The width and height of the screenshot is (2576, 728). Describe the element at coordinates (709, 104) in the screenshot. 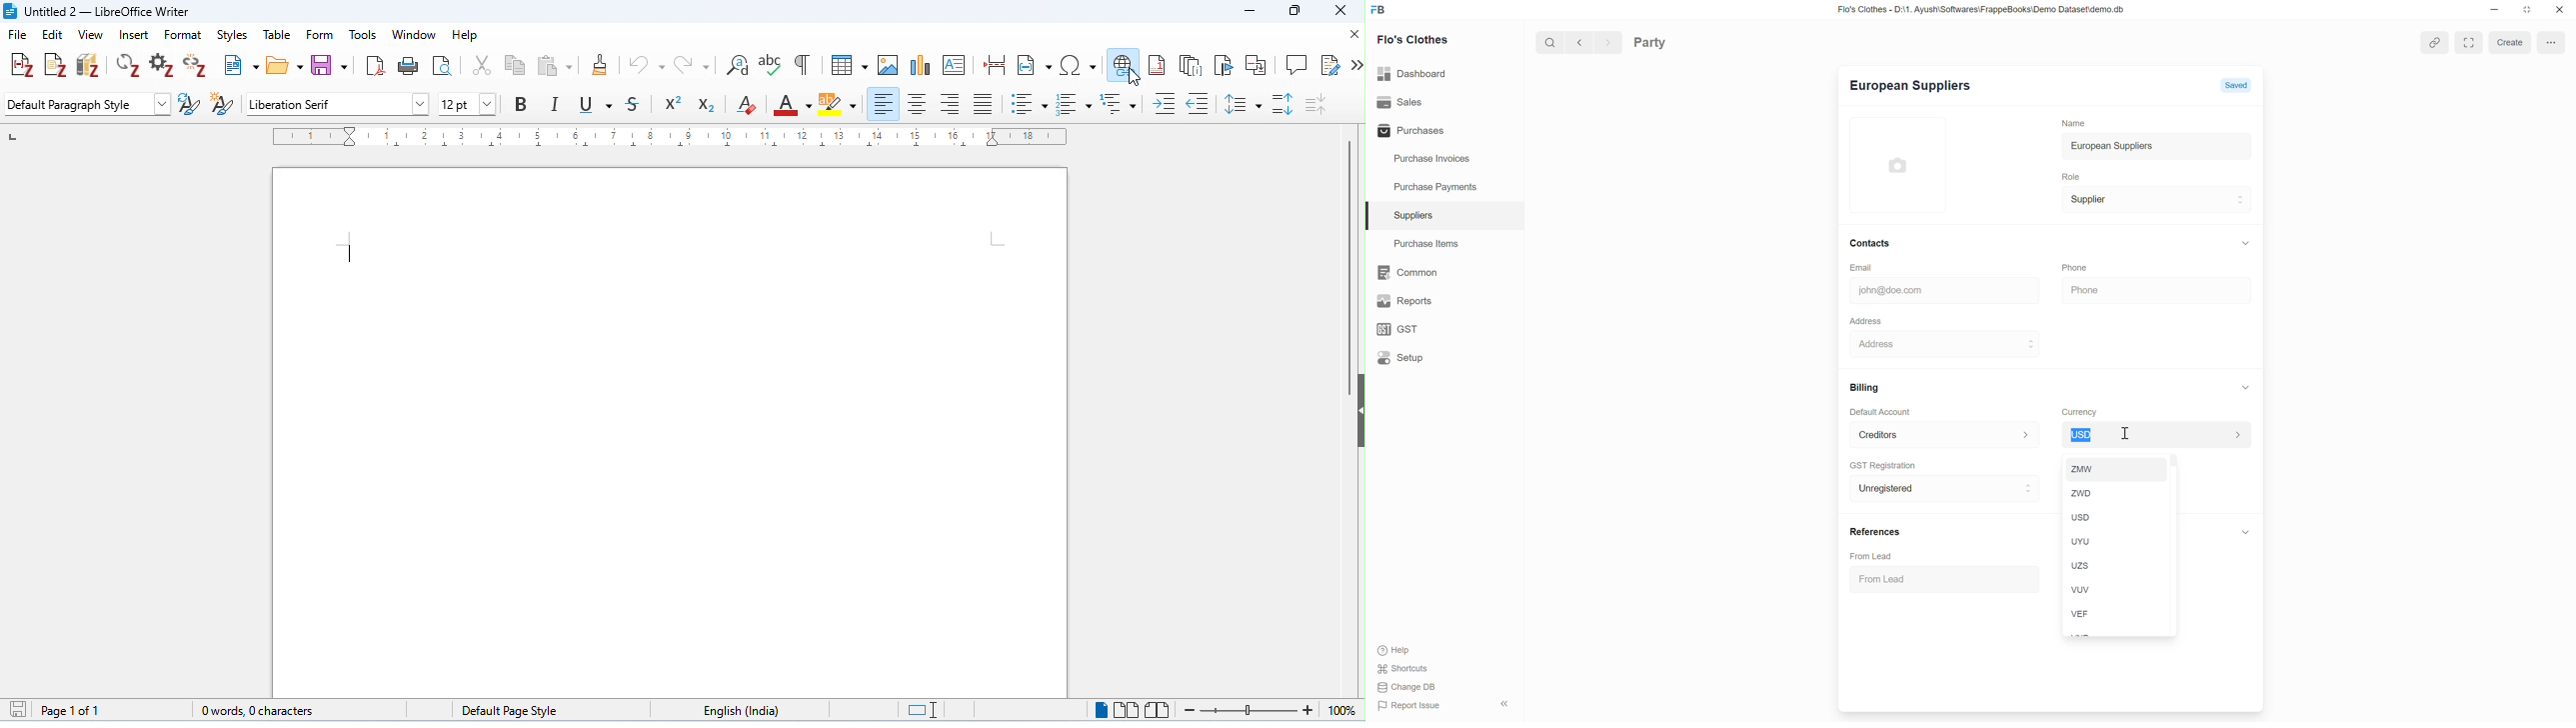

I see `subscript` at that location.